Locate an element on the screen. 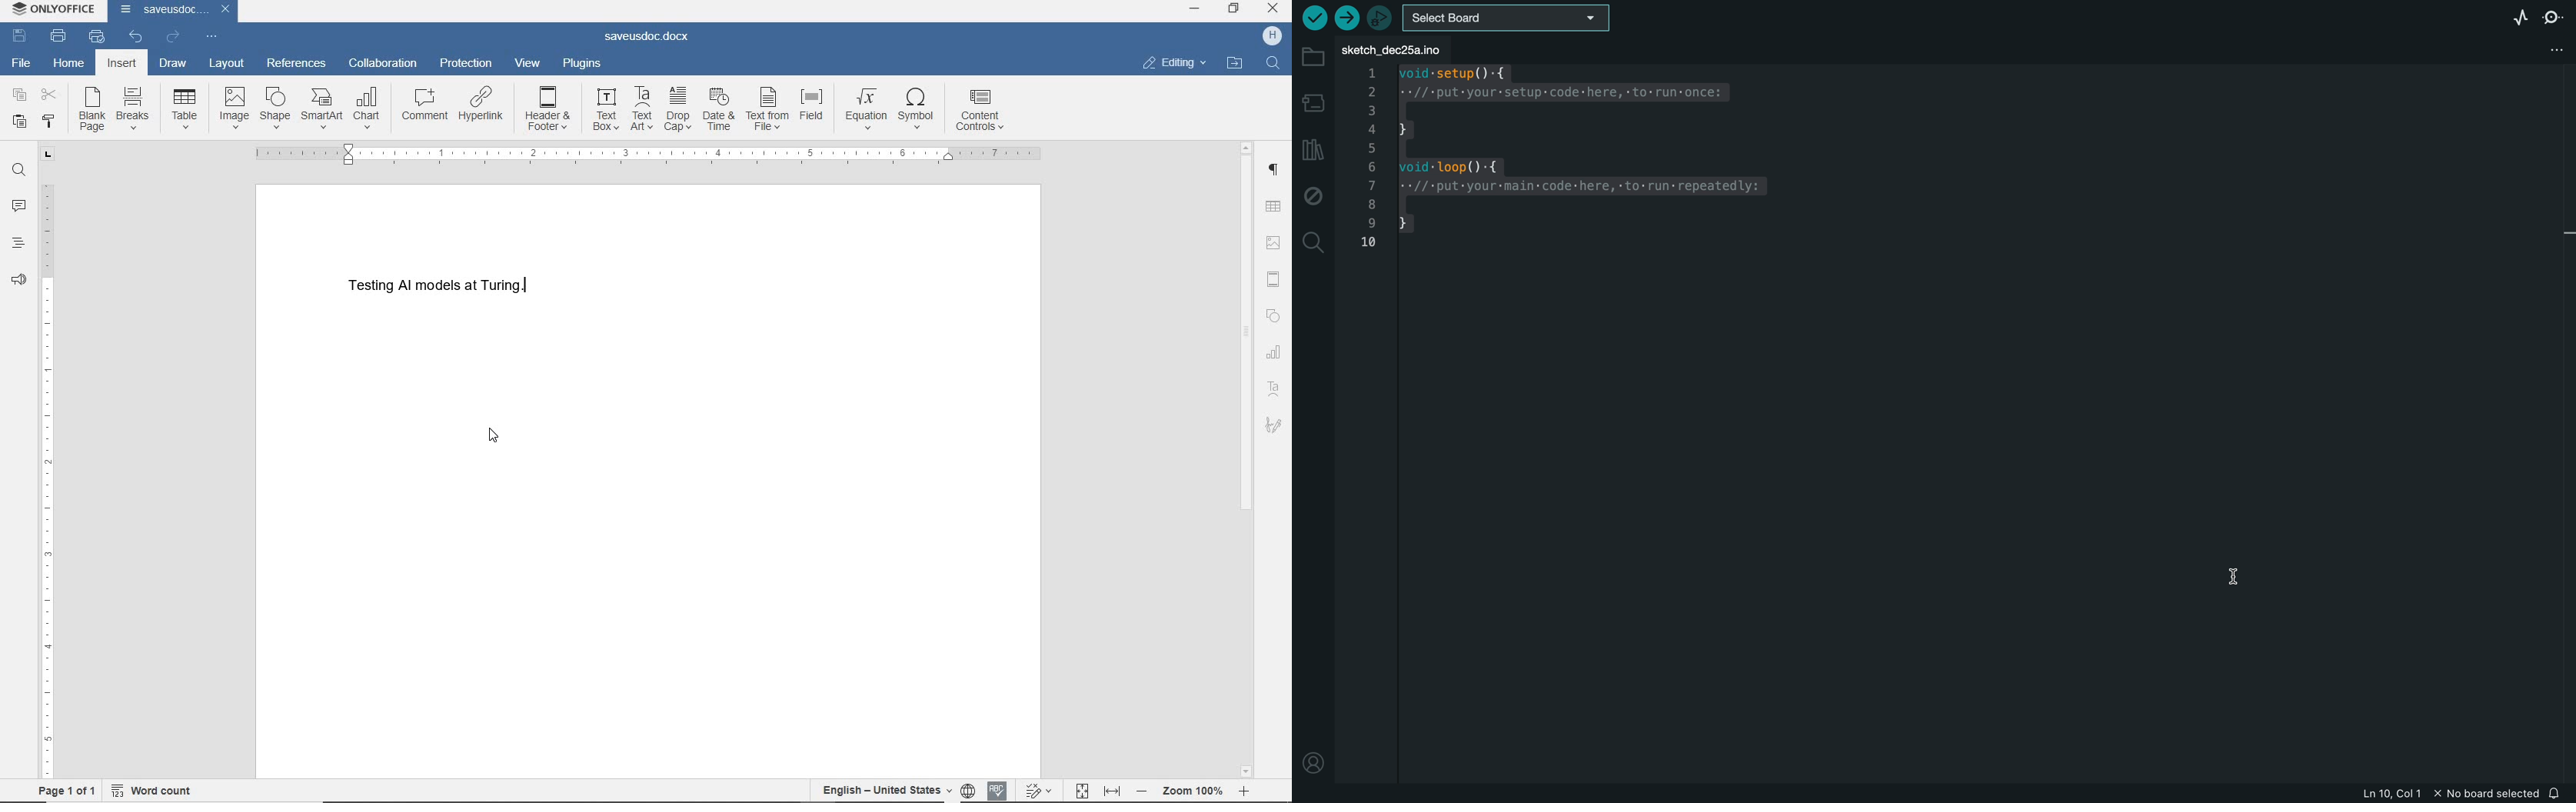  feedback & support is located at coordinates (20, 281).